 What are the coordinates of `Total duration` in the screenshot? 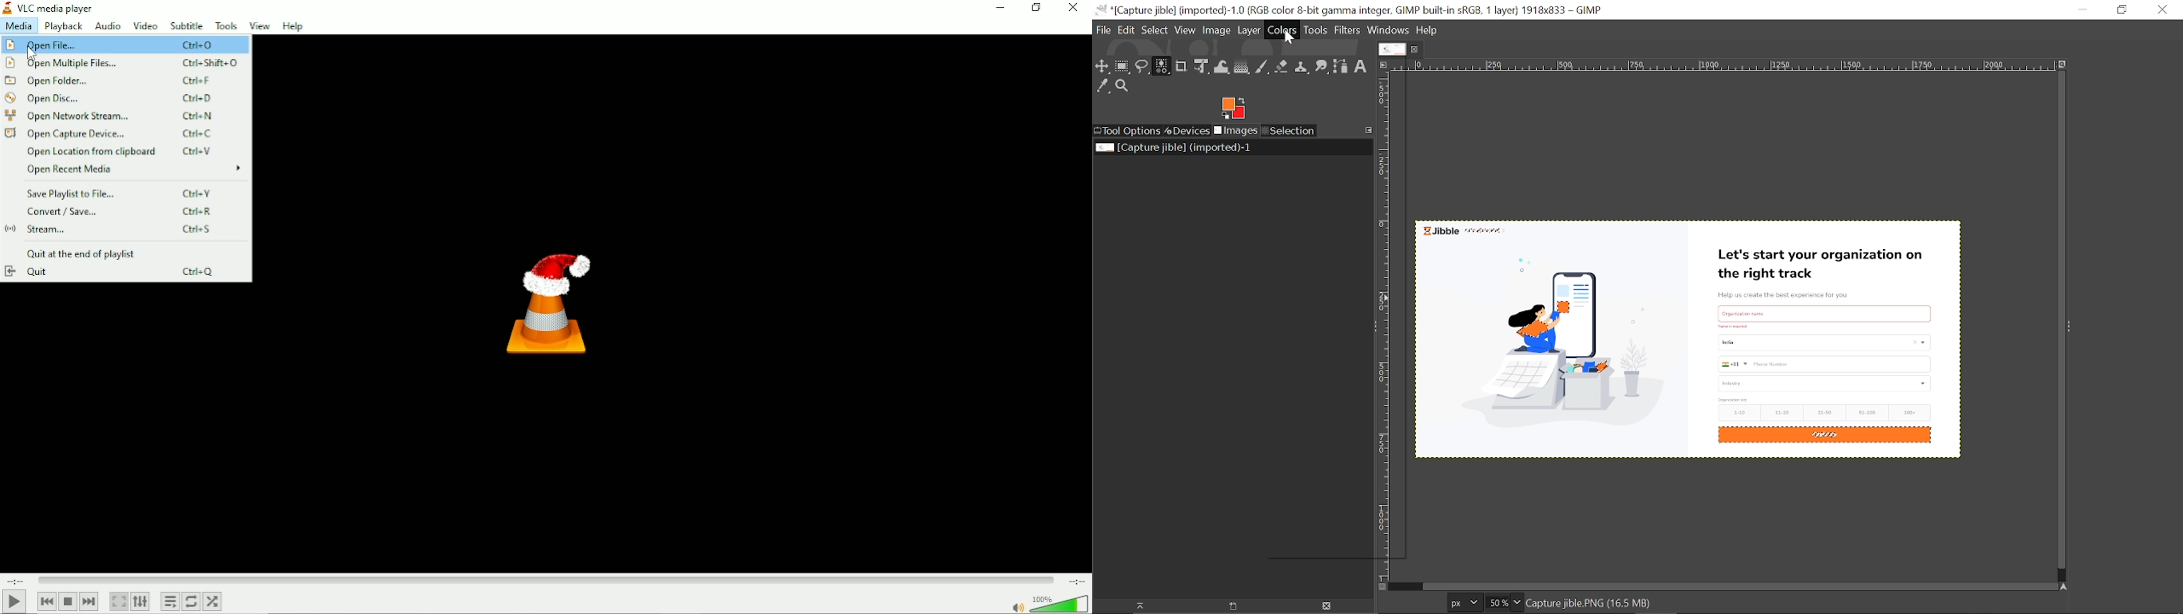 It's located at (1076, 581).